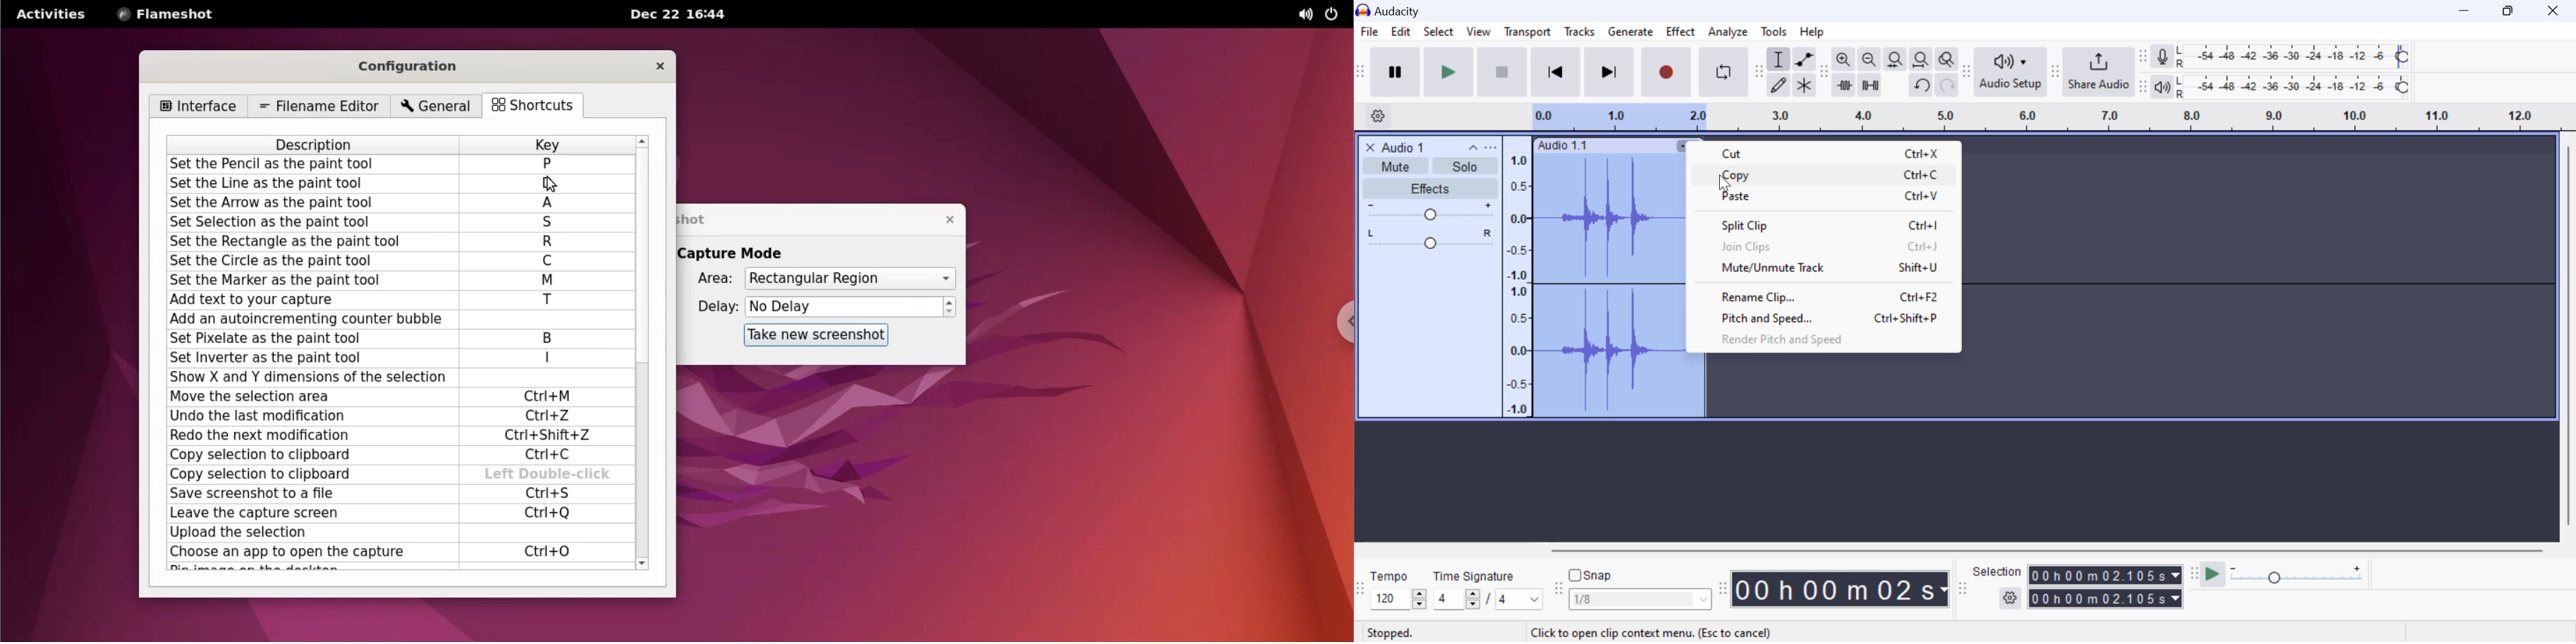 The image size is (2576, 644). Describe the element at coordinates (1516, 282) in the screenshot. I see `Scale to measure intensity of waves in track` at that location.